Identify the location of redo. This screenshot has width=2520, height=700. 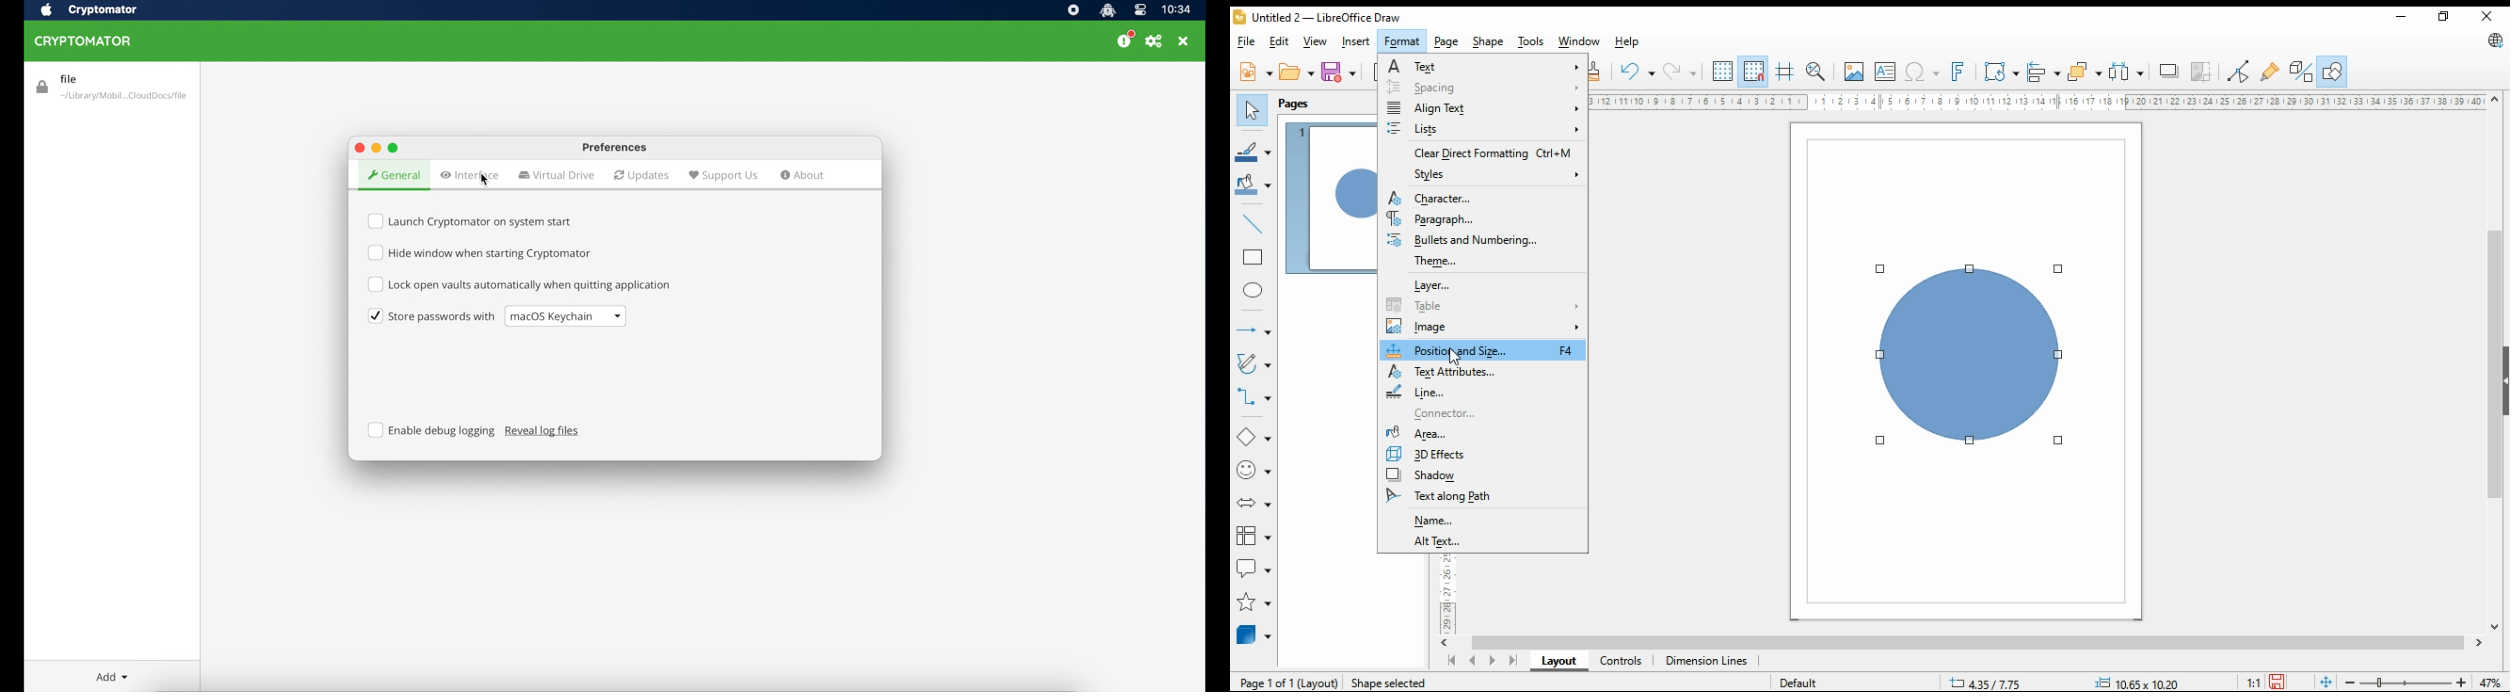
(1679, 71).